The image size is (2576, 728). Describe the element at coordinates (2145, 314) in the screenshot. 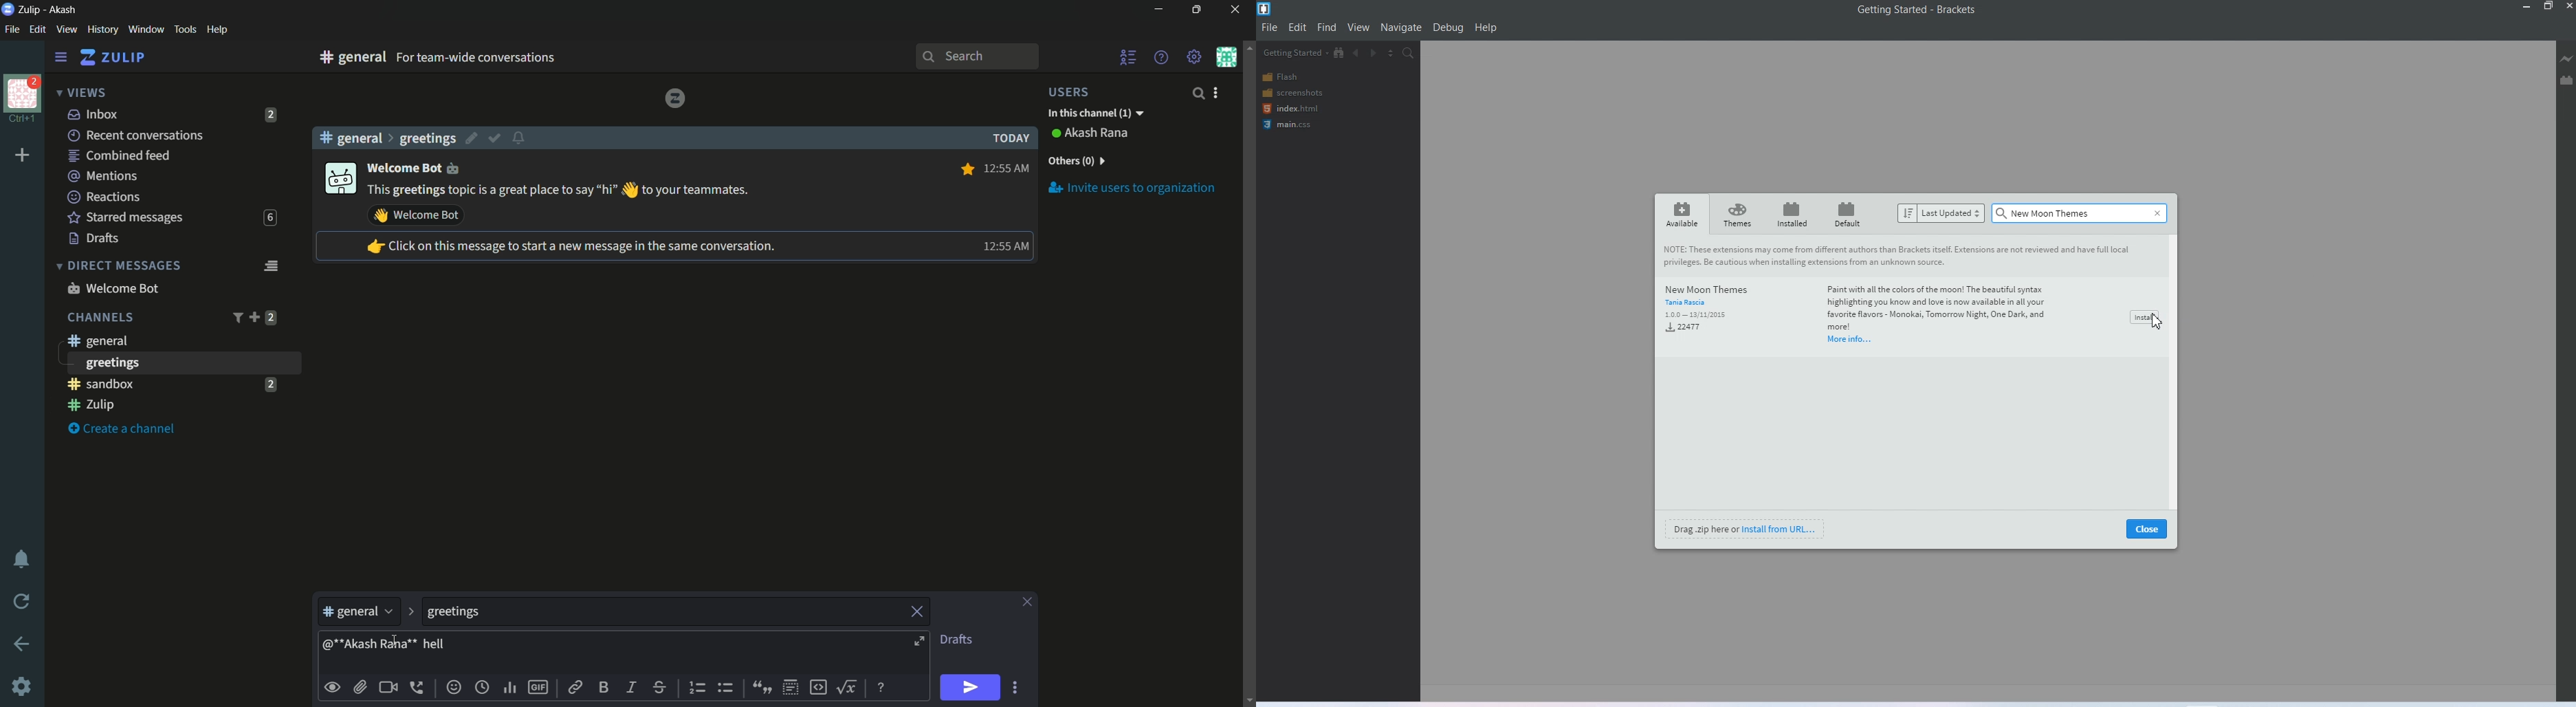

I see `Install` at that location.